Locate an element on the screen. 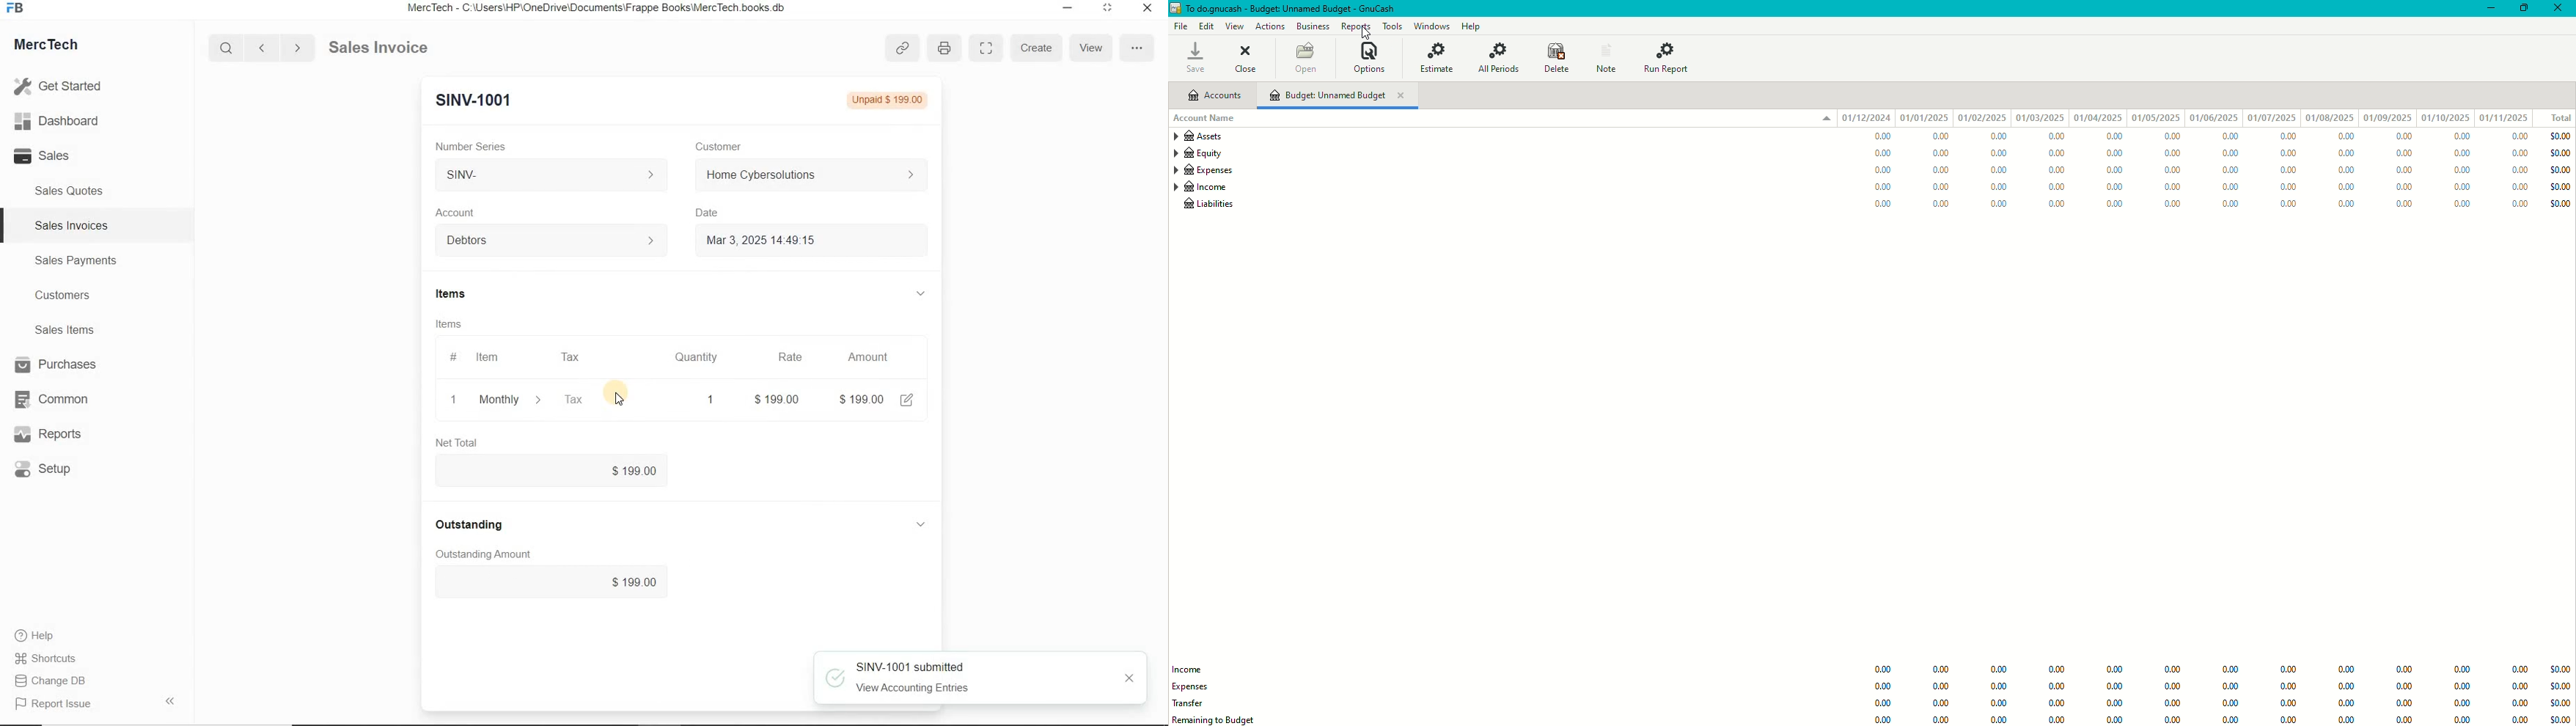  0.00 is located at coordinates (2049, 154).